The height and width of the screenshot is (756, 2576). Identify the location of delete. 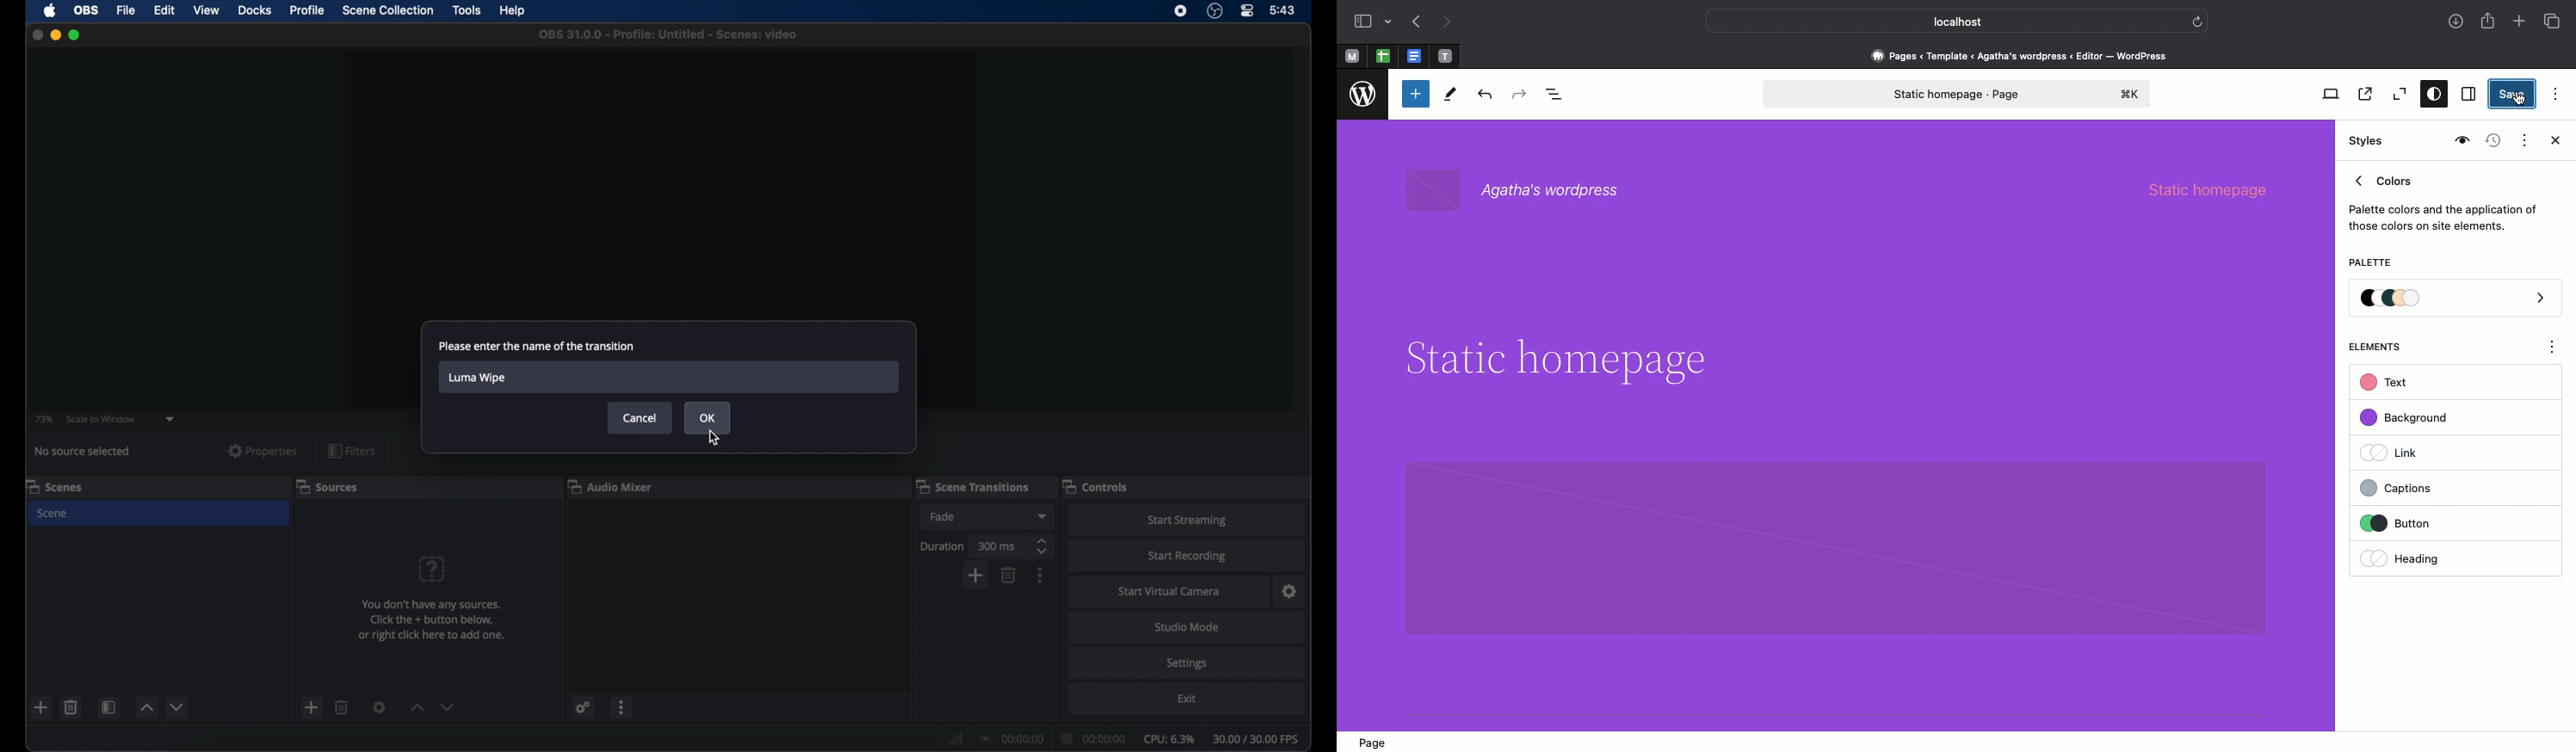
(1010, 574).